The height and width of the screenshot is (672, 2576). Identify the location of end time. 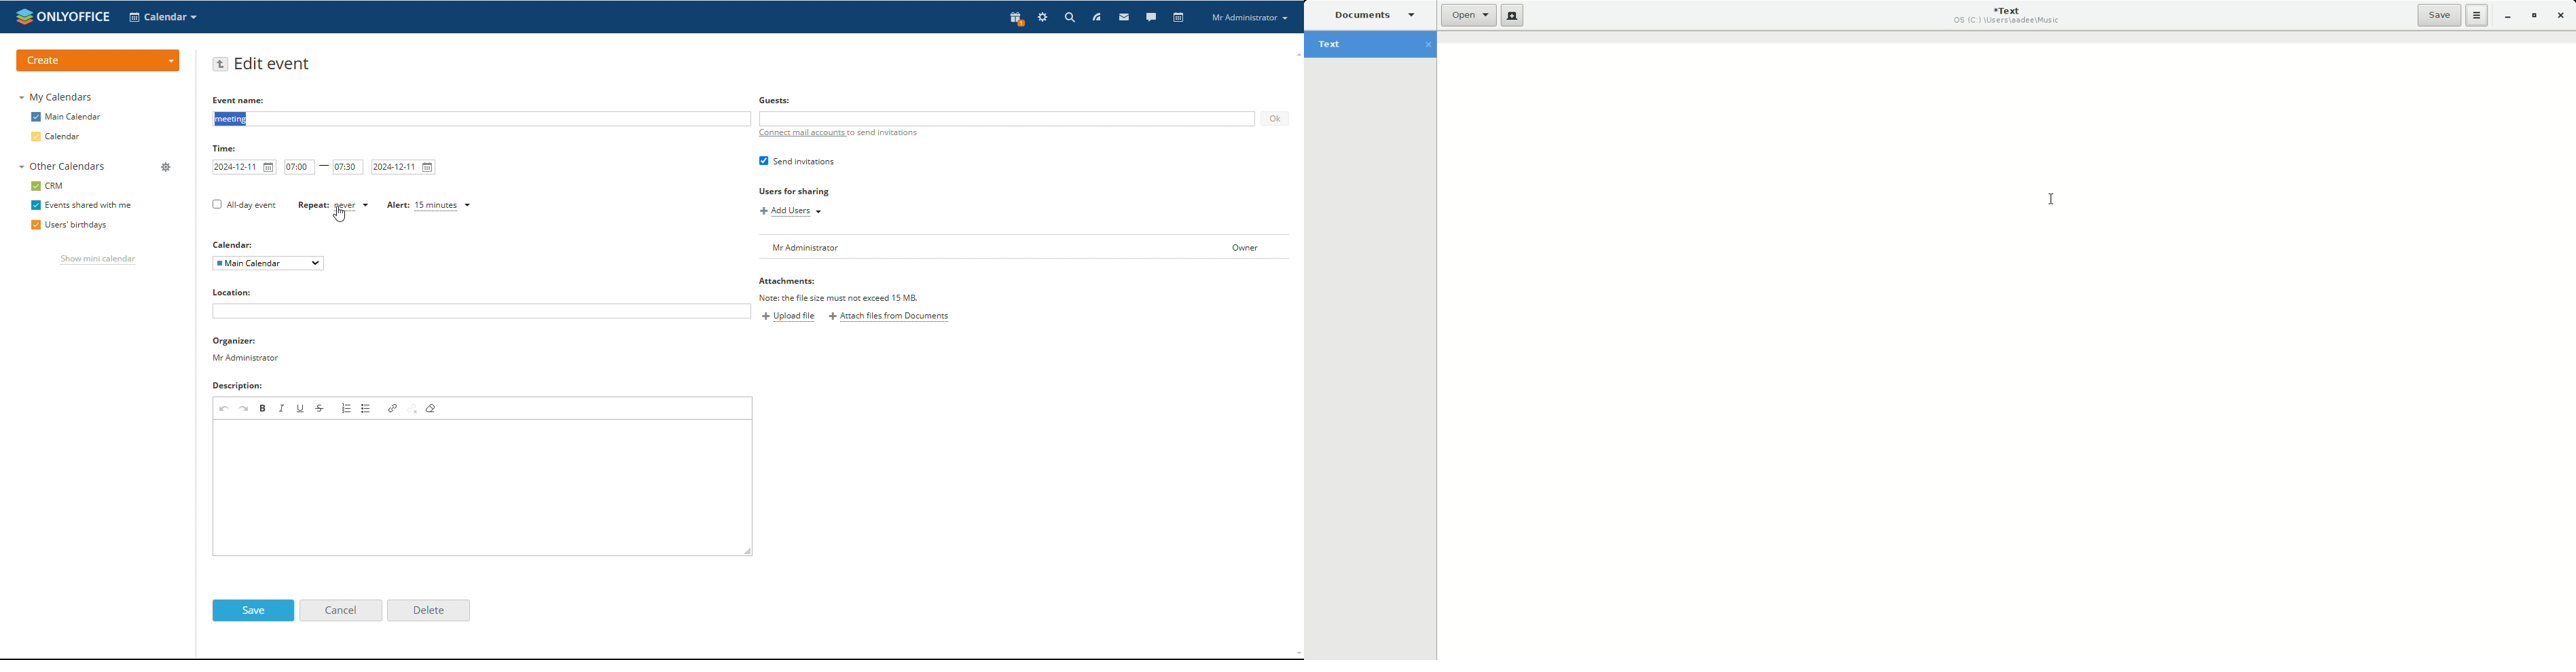
(348, 167).